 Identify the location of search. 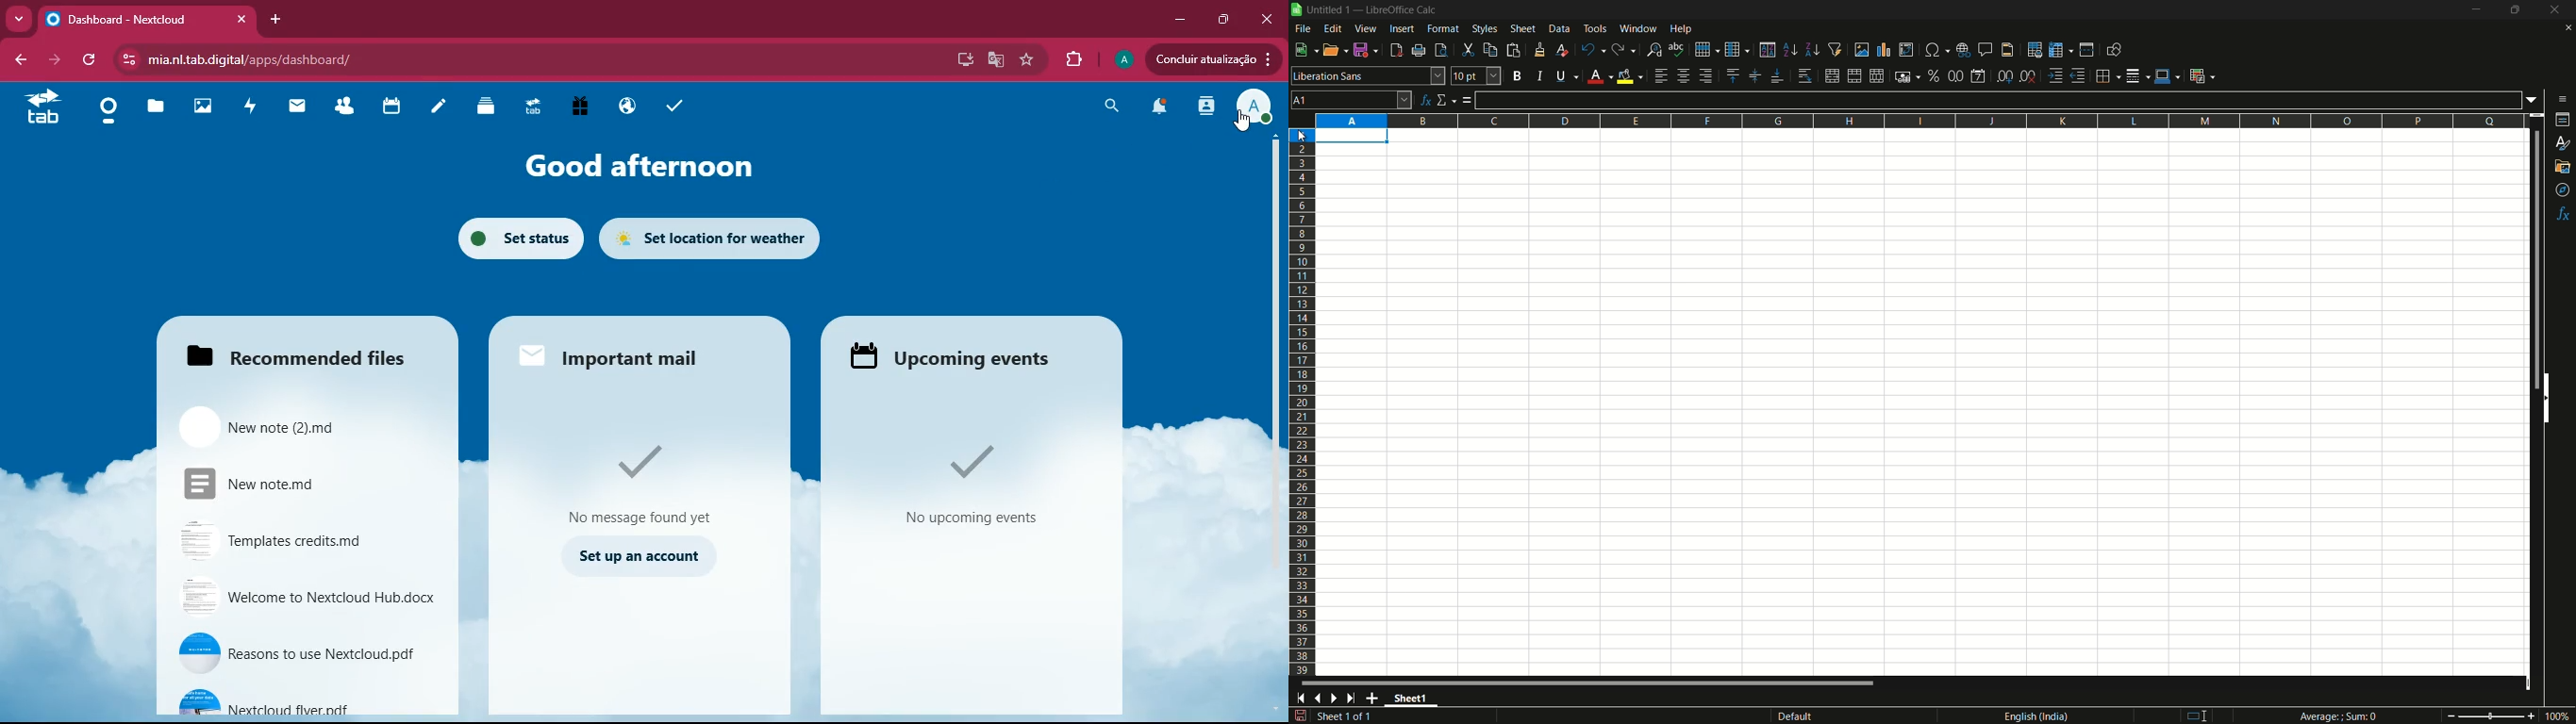
(1108, 106).